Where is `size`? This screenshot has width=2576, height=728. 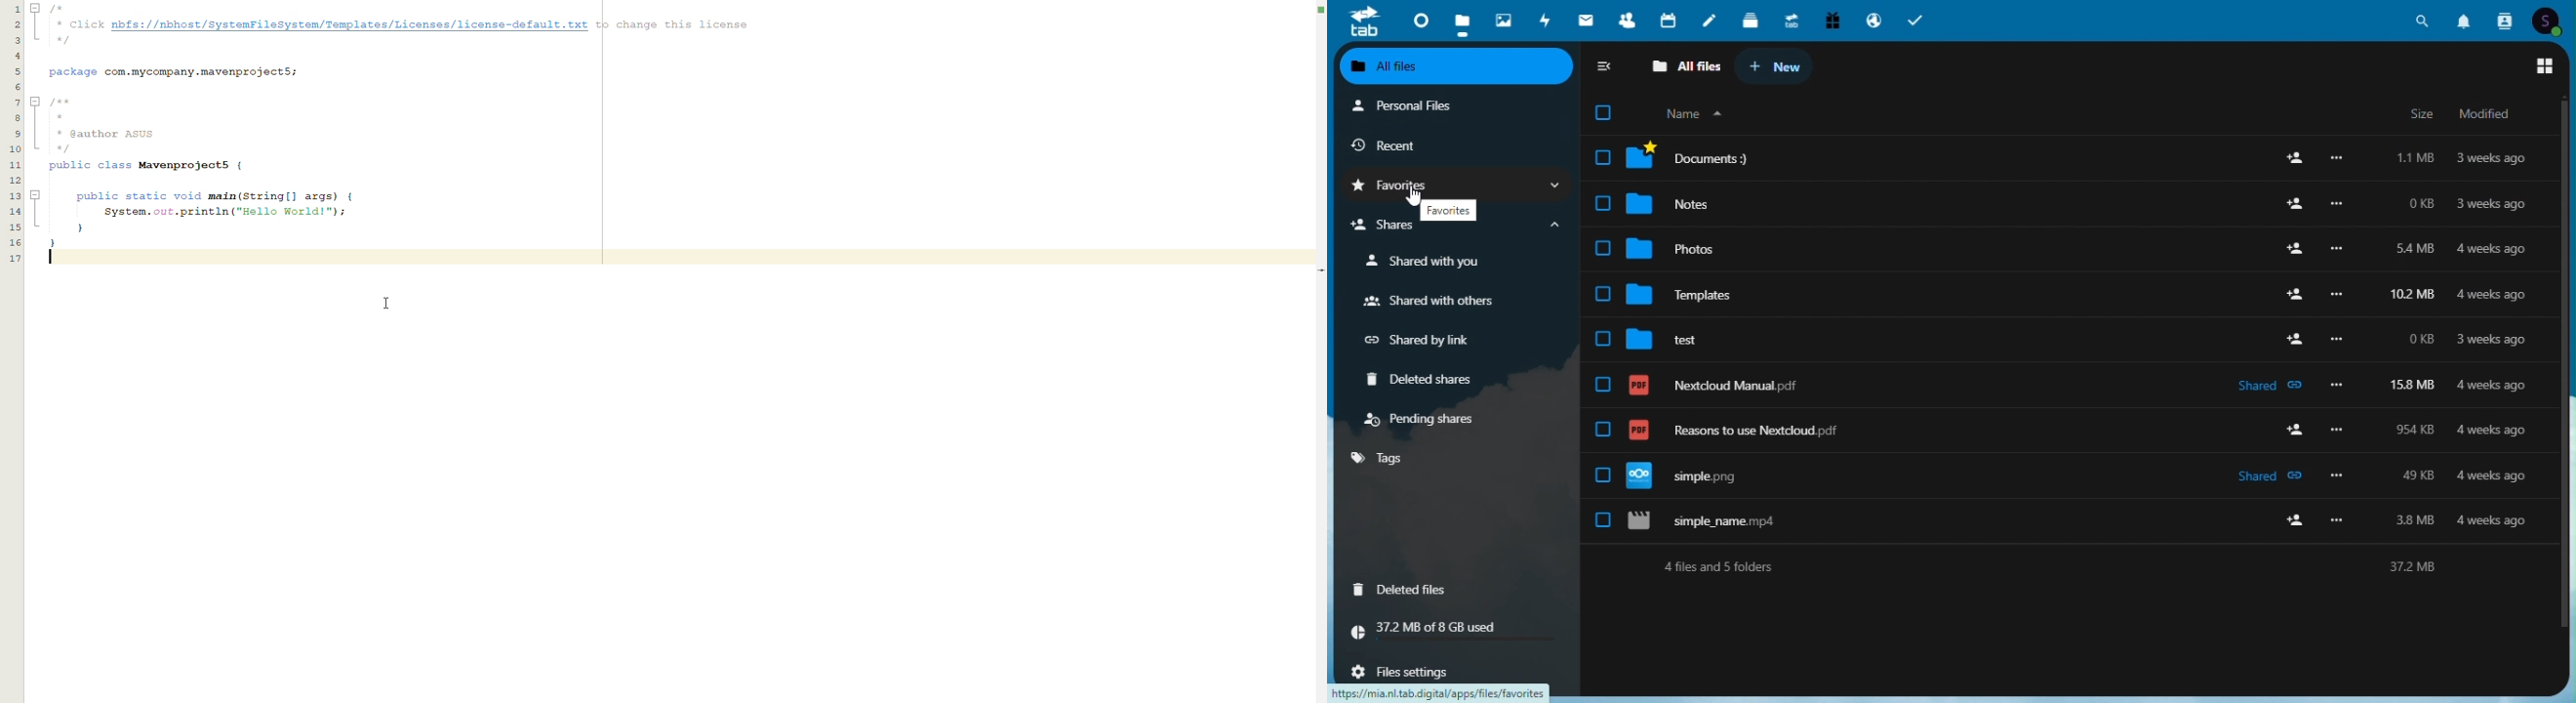
size is located at coordinates (2422, 112).